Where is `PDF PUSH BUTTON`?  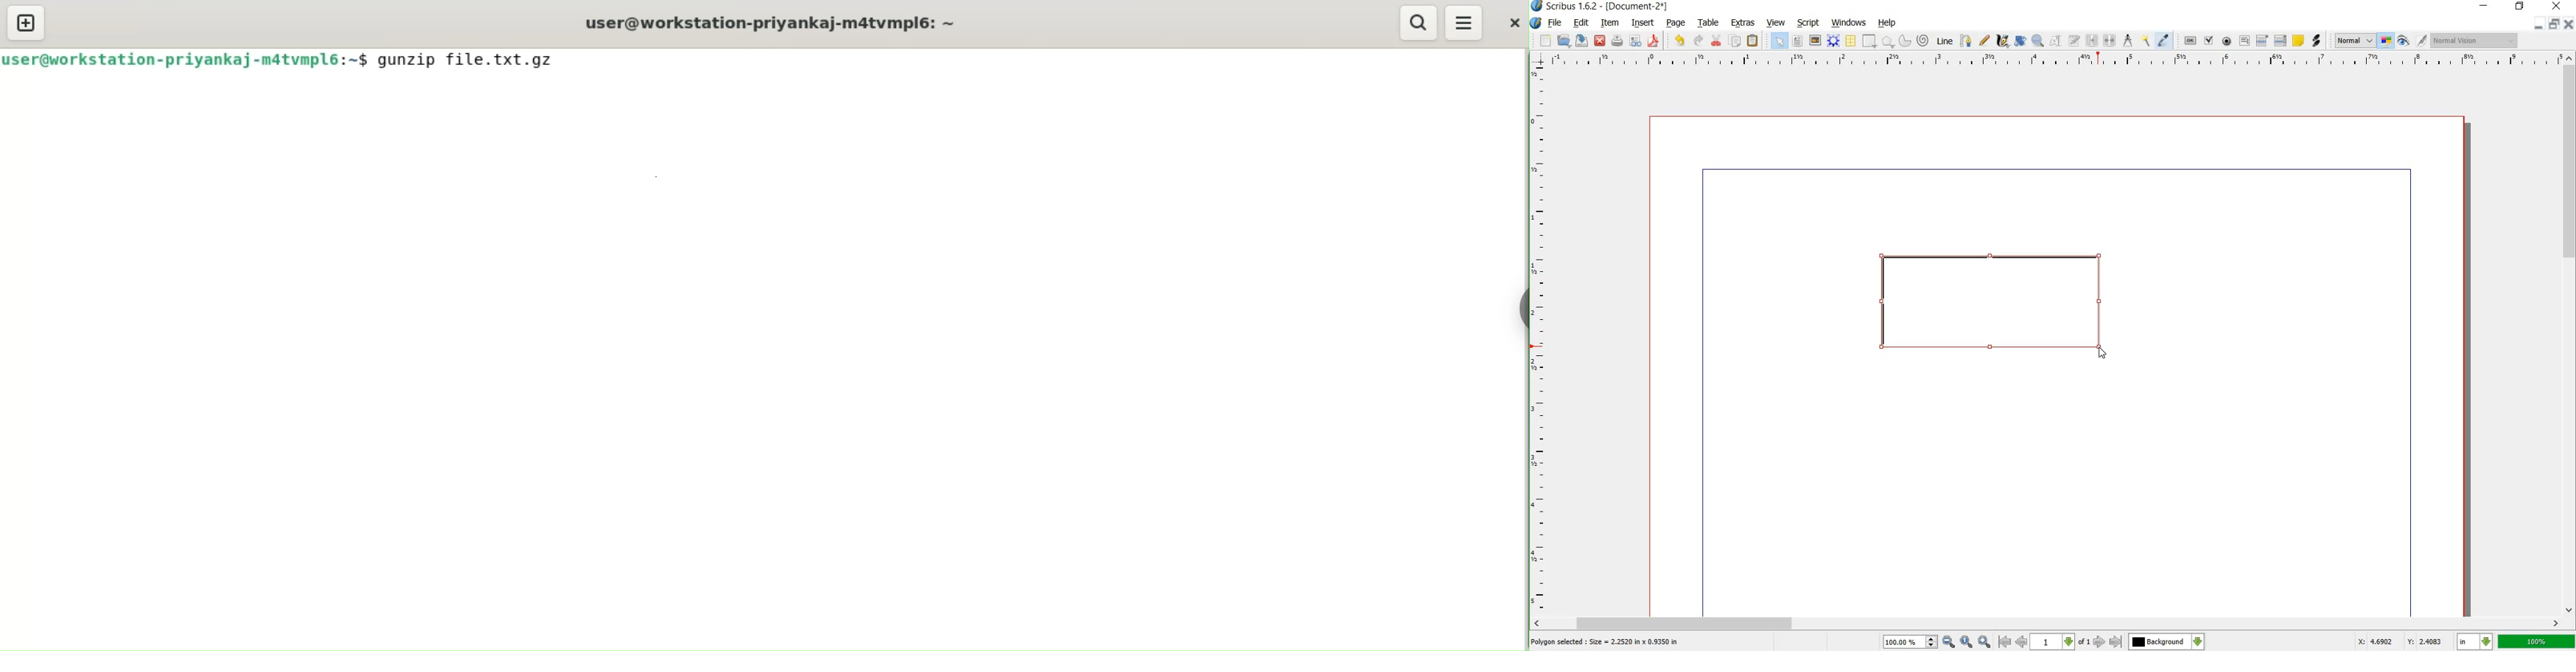
PDF PUSH BUTTON is located at coordinates (2188, 41).